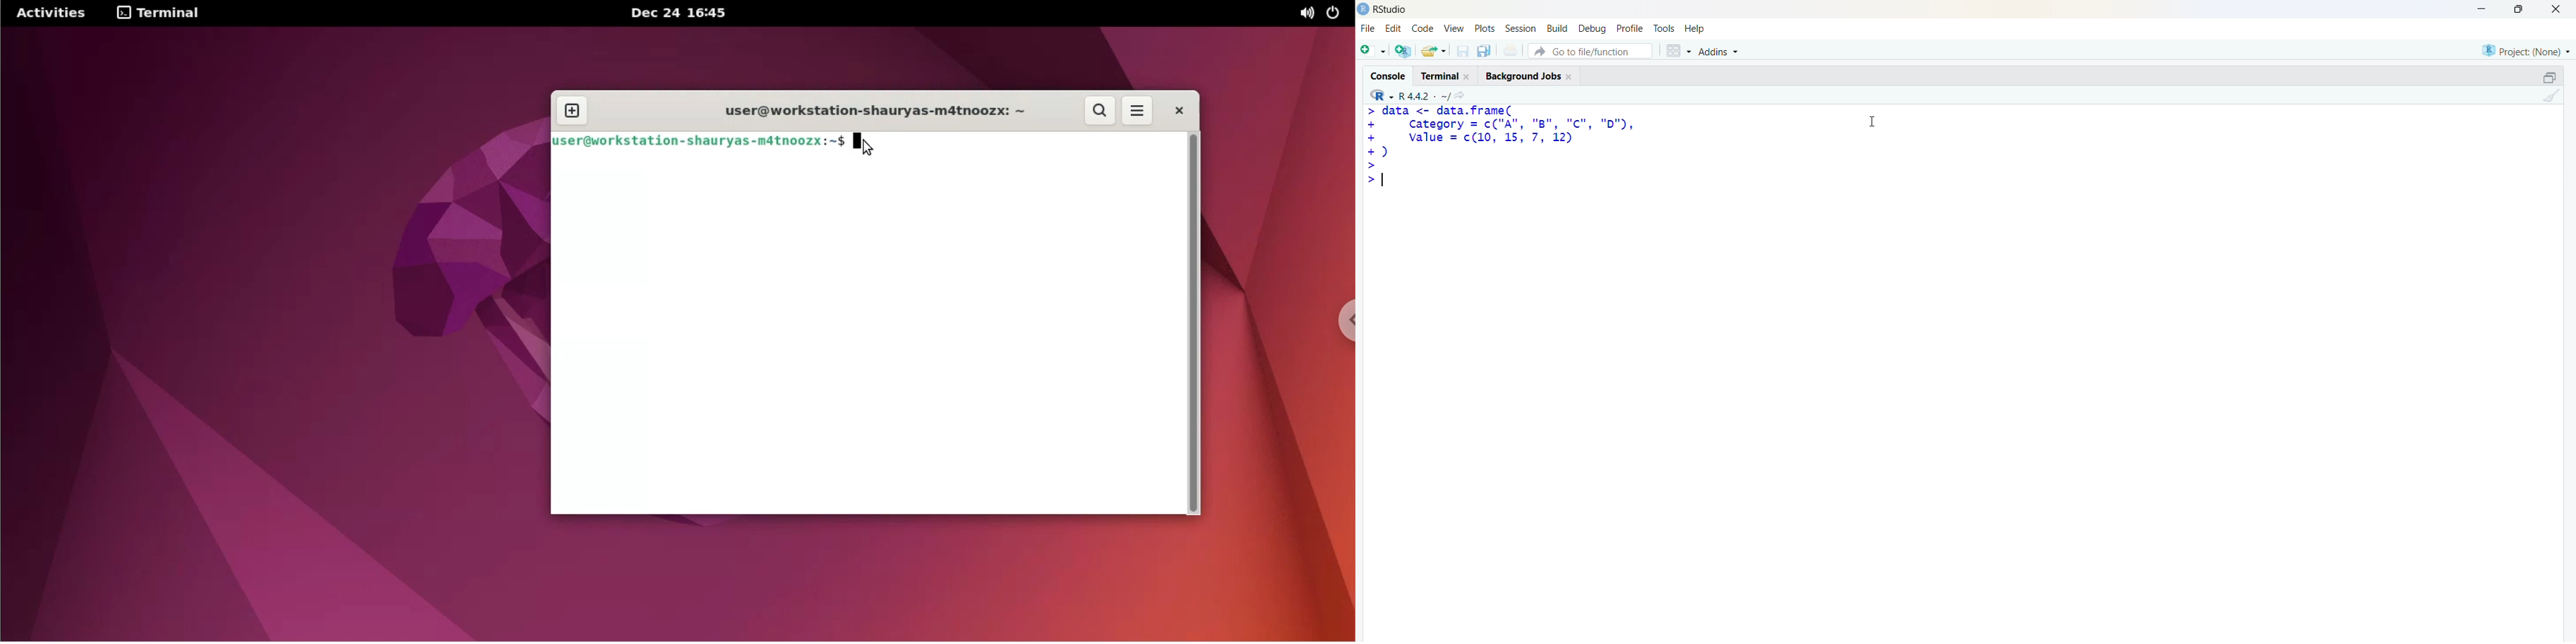 Image resolution: width=2576 pixels, height=644 pixels. I want to click on View, so click(1455, 29).